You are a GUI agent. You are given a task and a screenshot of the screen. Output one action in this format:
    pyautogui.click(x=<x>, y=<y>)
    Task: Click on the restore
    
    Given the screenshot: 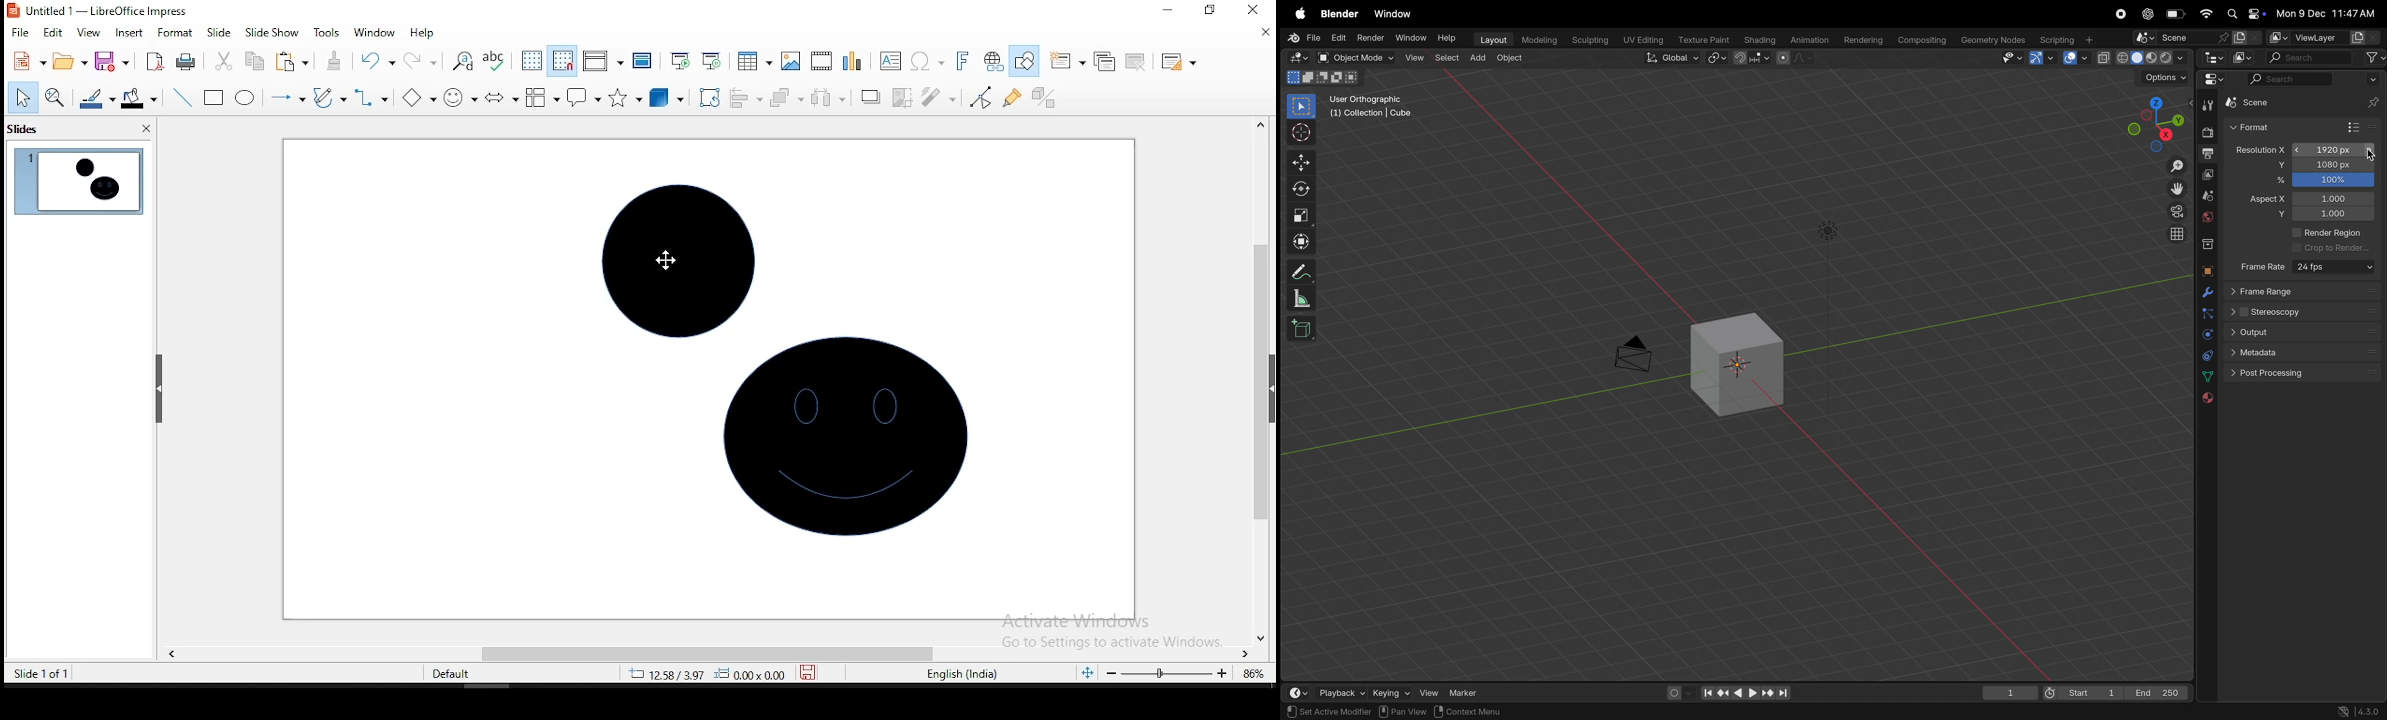 What is the action you would take?
    pyautogui.click(x=1209, y=12)
    